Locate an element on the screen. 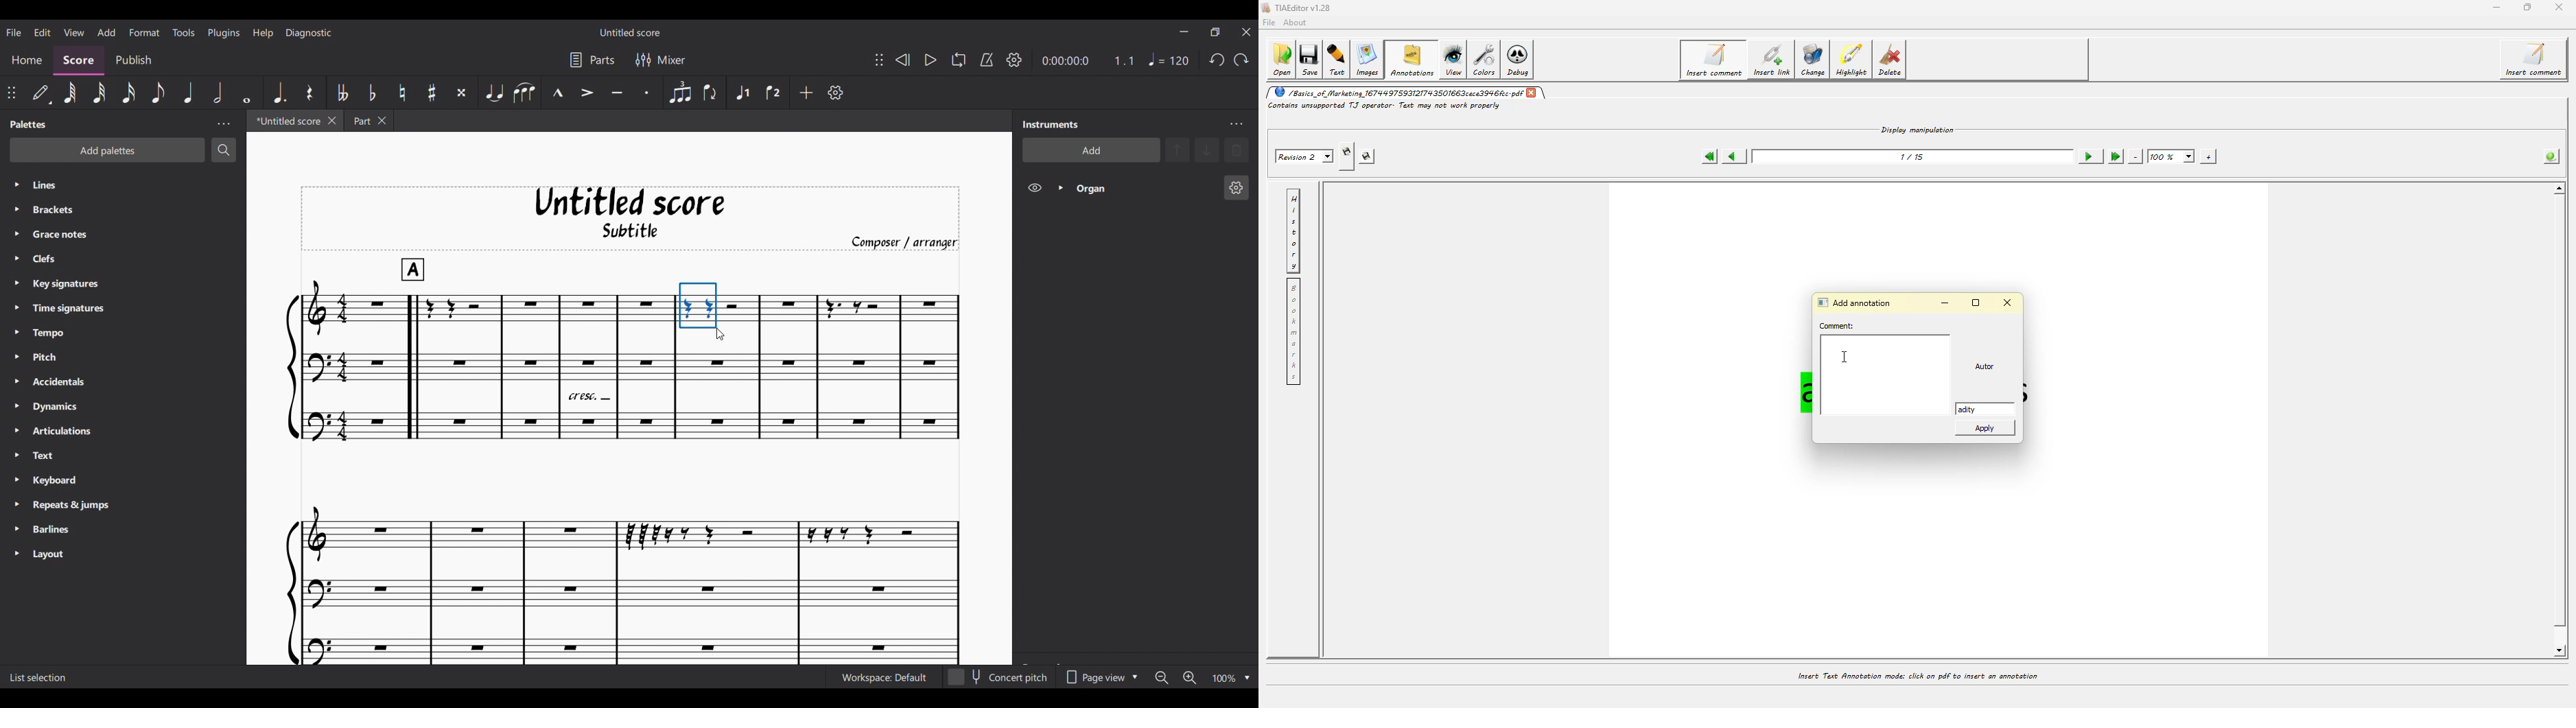  Tie is located at coordinates (494, 92).